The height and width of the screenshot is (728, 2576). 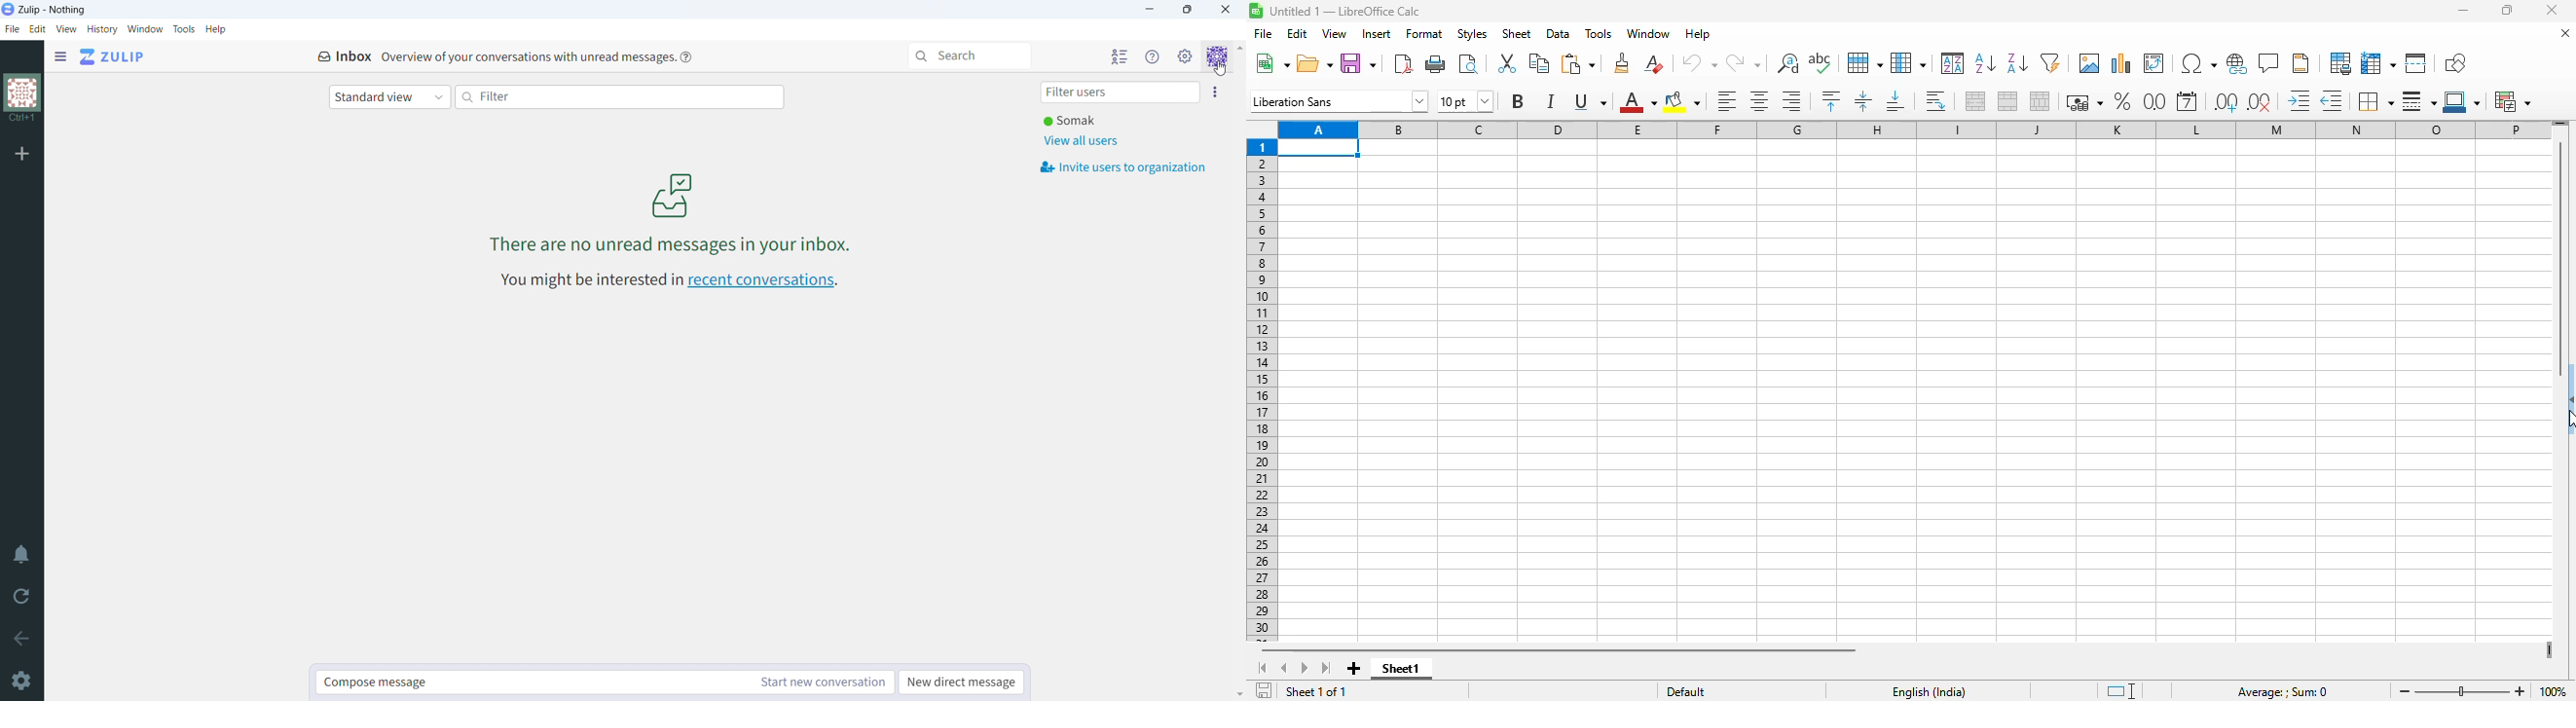 What do you see at coordinates (2122, 101) in the screenshot?
I see `format as percent` at bounding box center [2122, 101].